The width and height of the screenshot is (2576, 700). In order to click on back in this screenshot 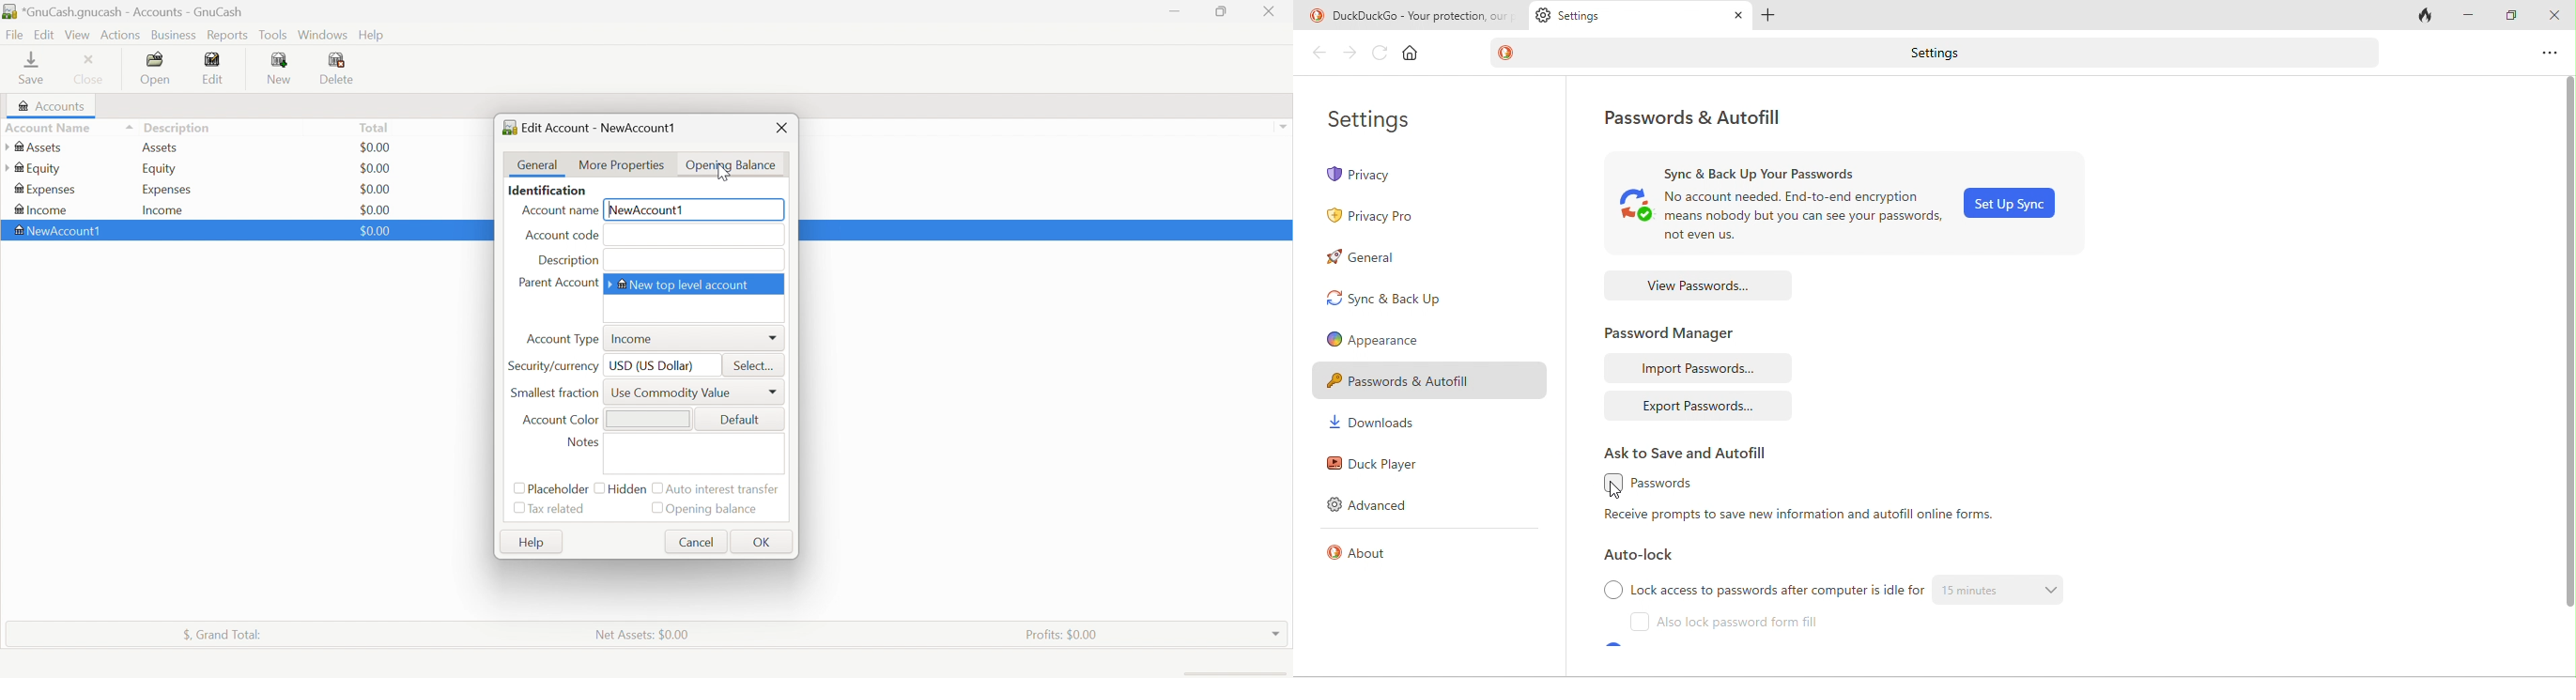, I will do `click(1319, 54)`.